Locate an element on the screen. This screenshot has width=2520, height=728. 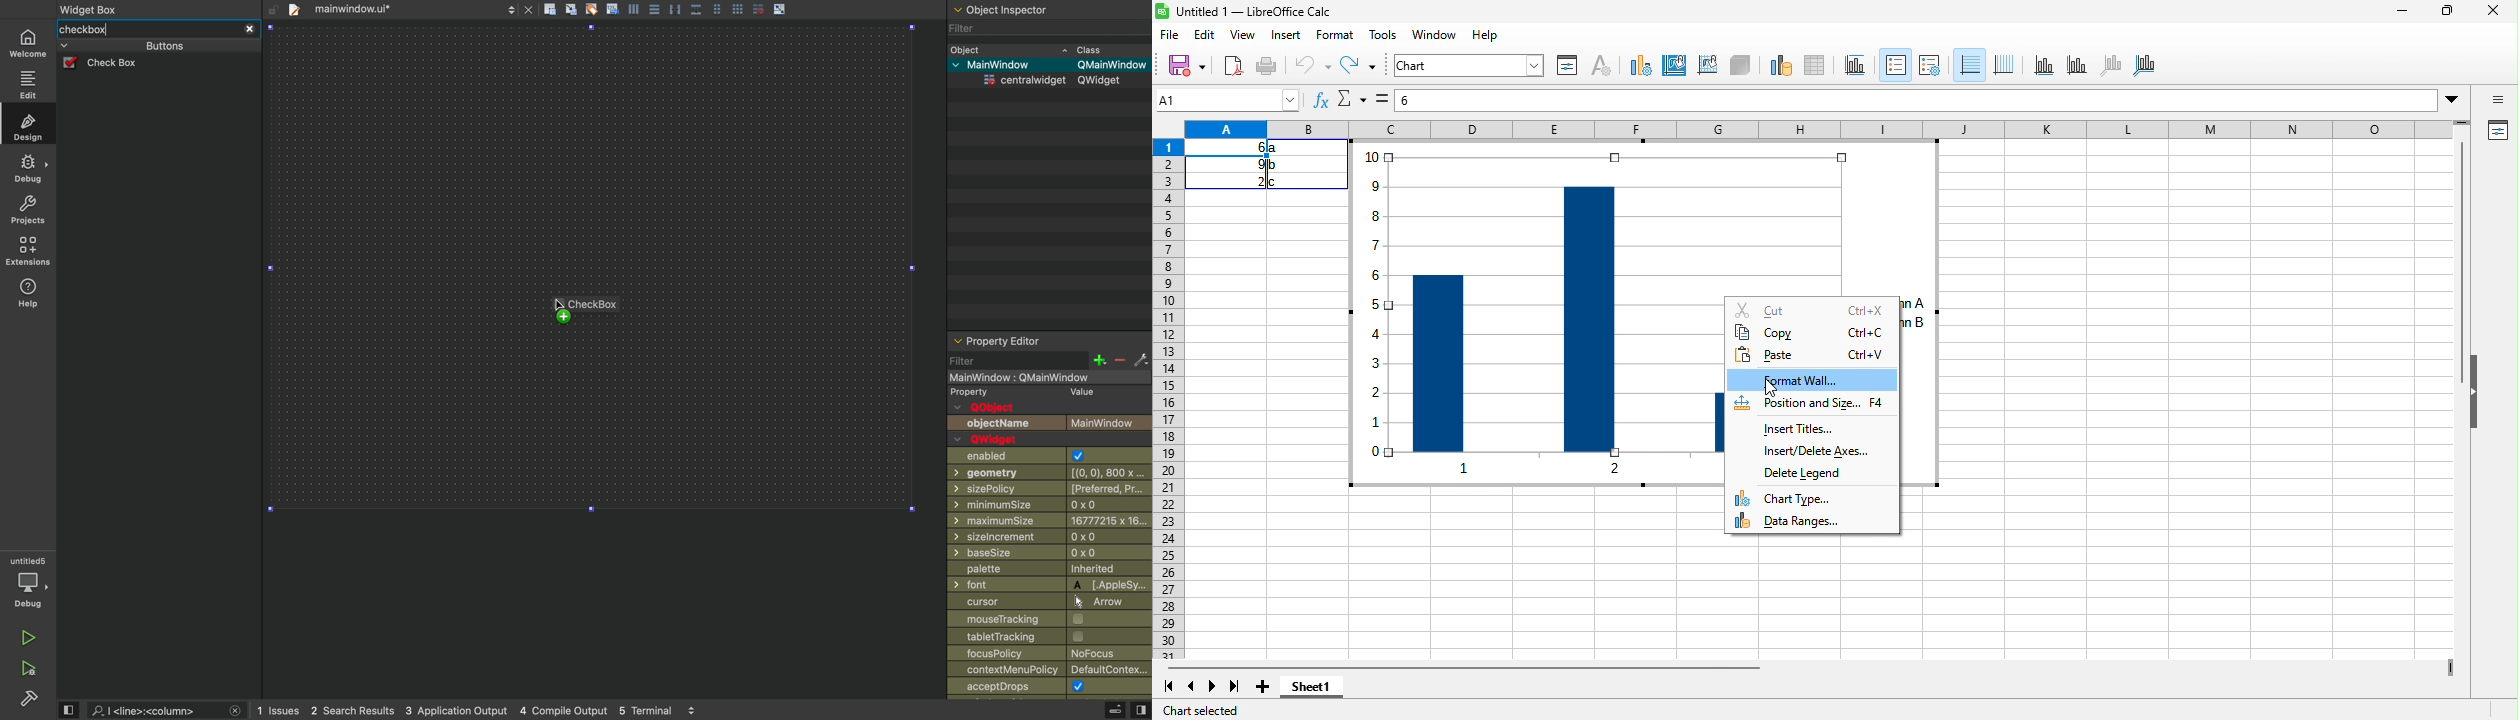
vertical grid is located at coordinates (2004, 64).